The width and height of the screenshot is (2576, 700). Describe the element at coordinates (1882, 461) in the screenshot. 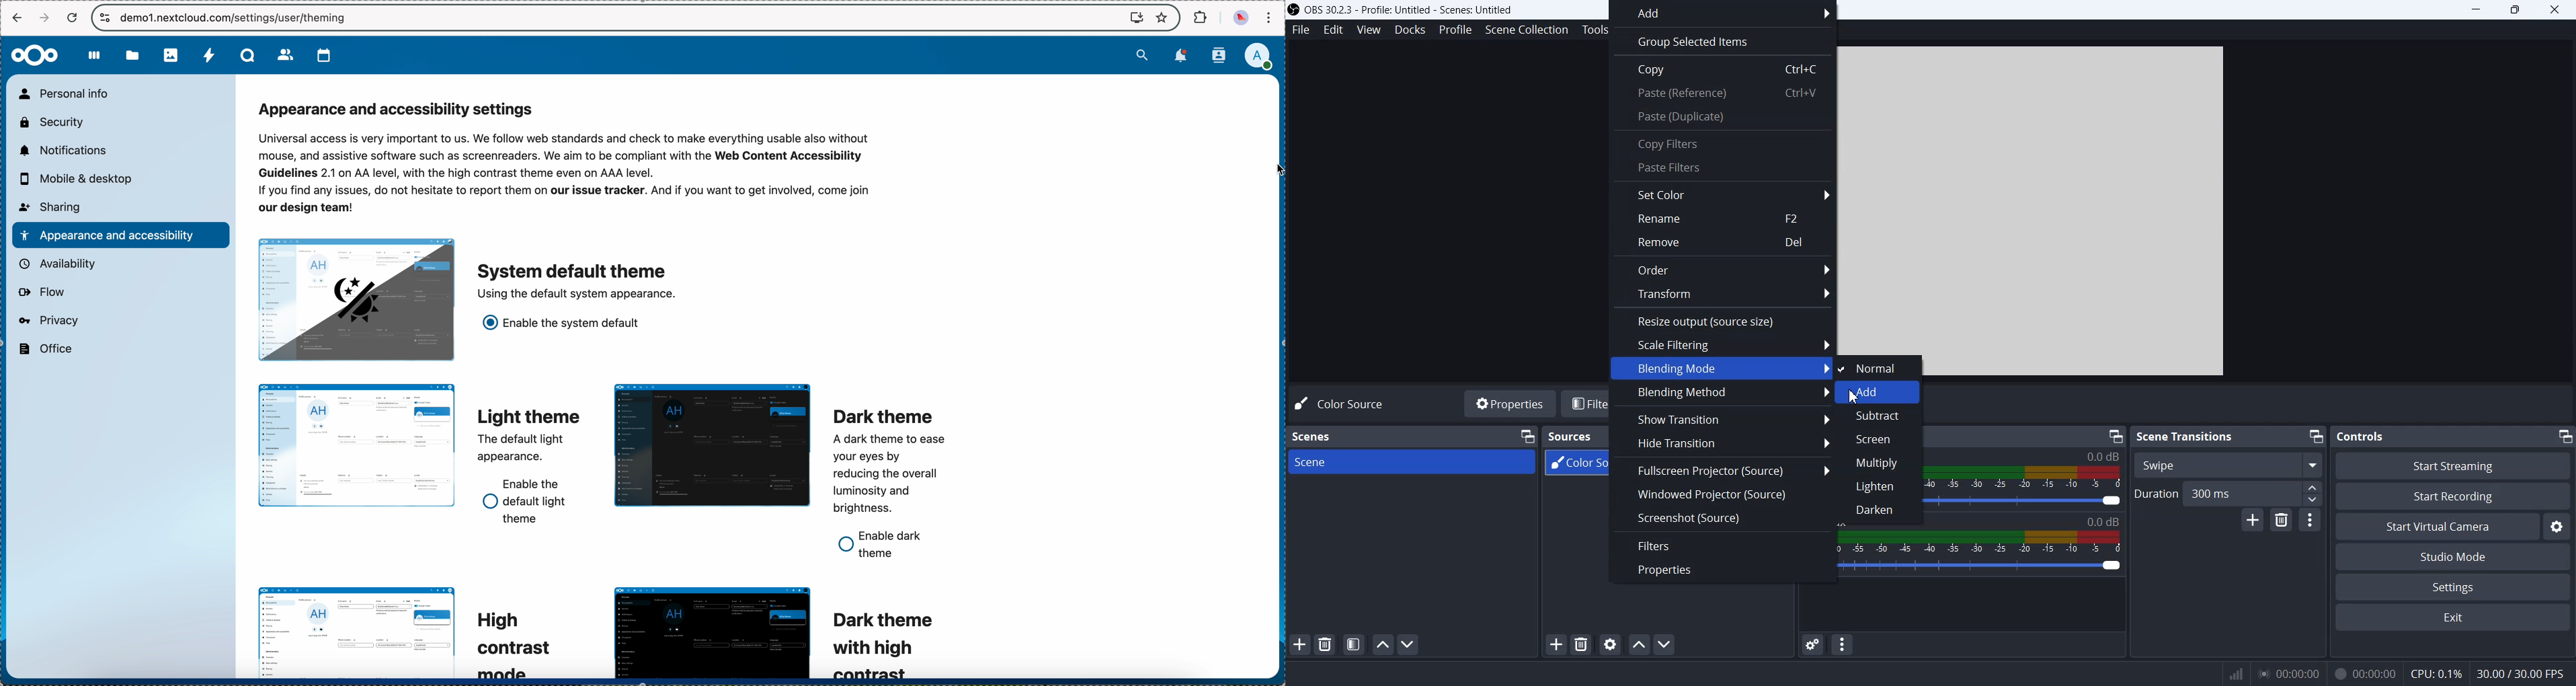

I see `Multiply` at that location.